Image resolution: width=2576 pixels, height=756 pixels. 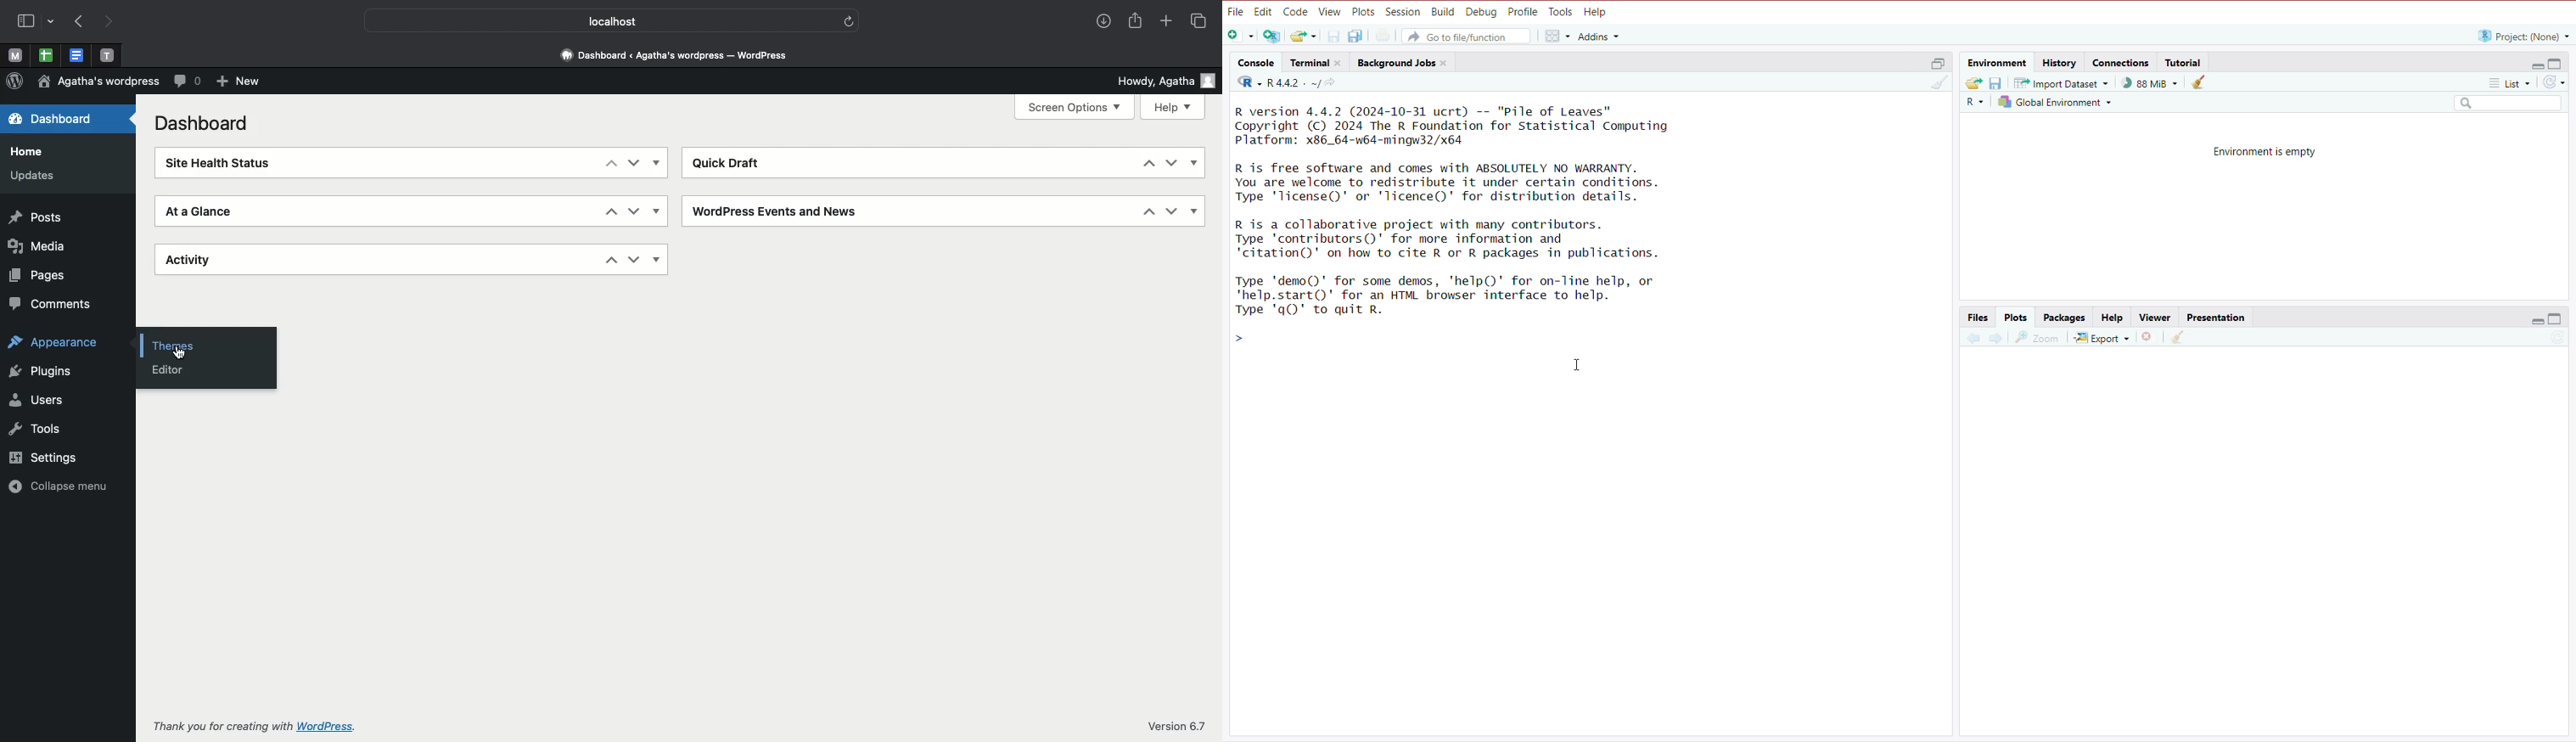 What do you see at coordinates (1973, 342) in the screenshot?
I see `backward` at bounding box center [1973, 342].